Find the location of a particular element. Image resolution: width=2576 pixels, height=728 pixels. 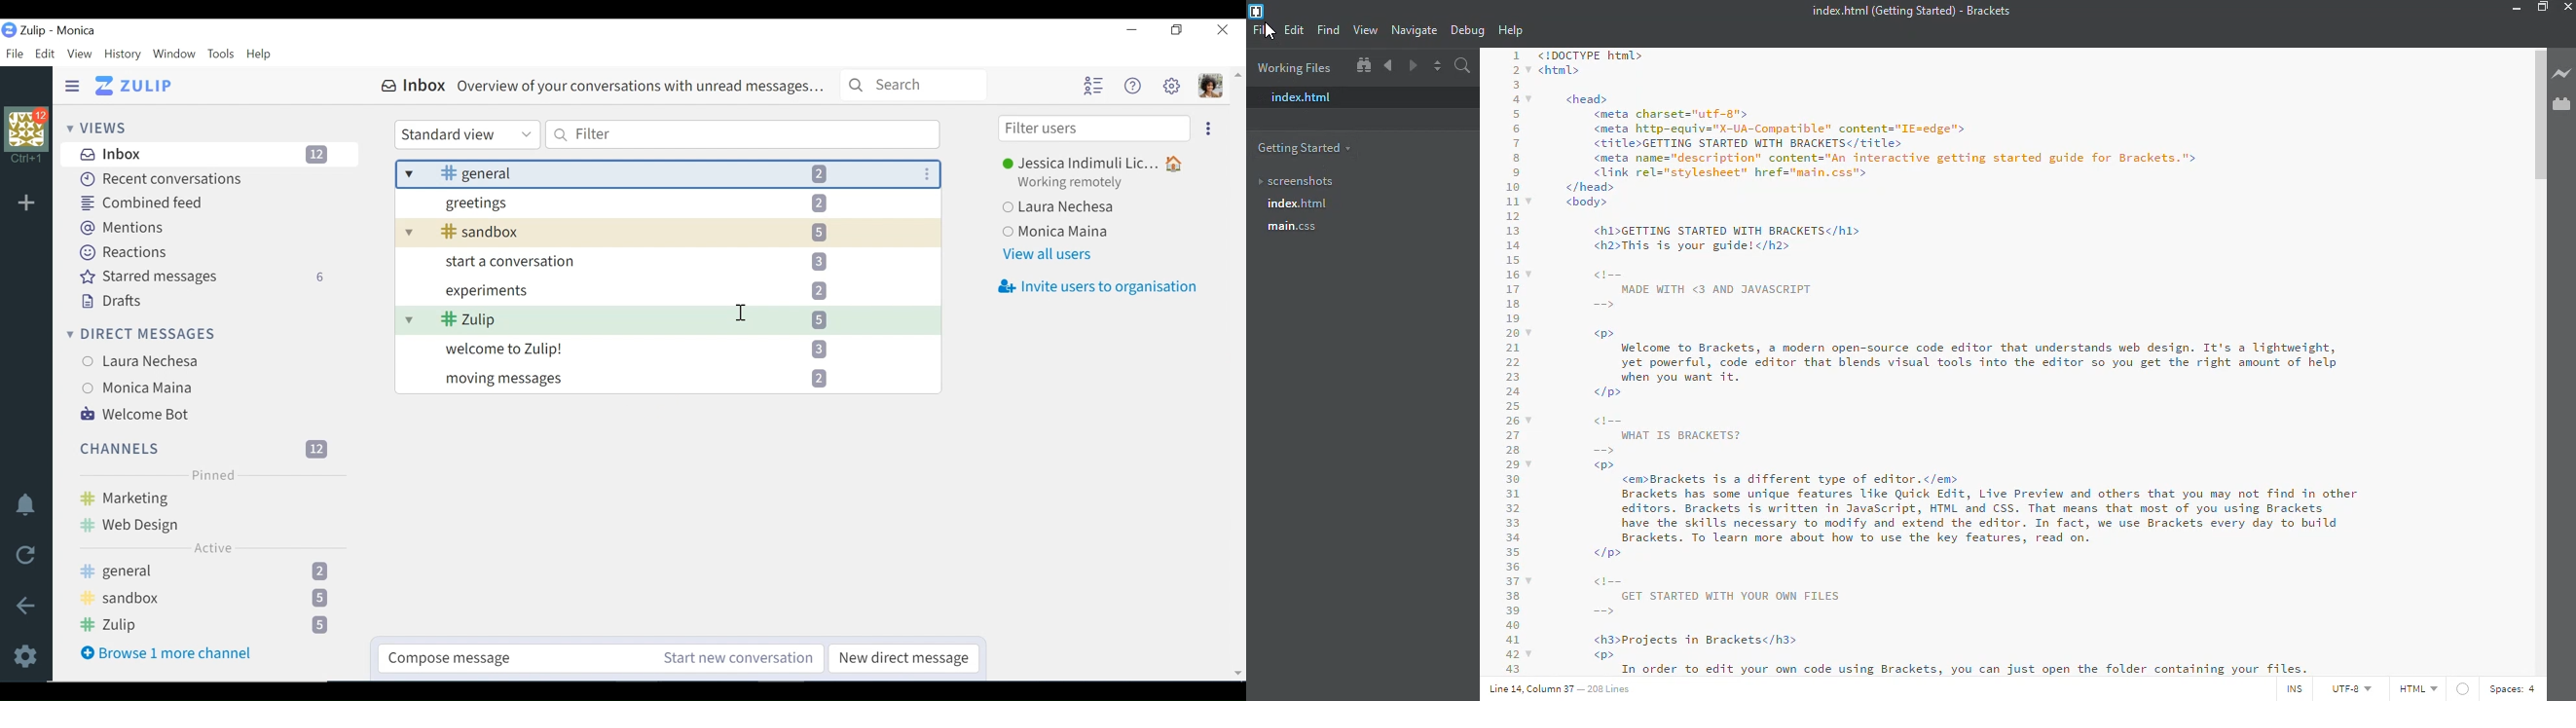

ins is located at coordinates (2292, 687).